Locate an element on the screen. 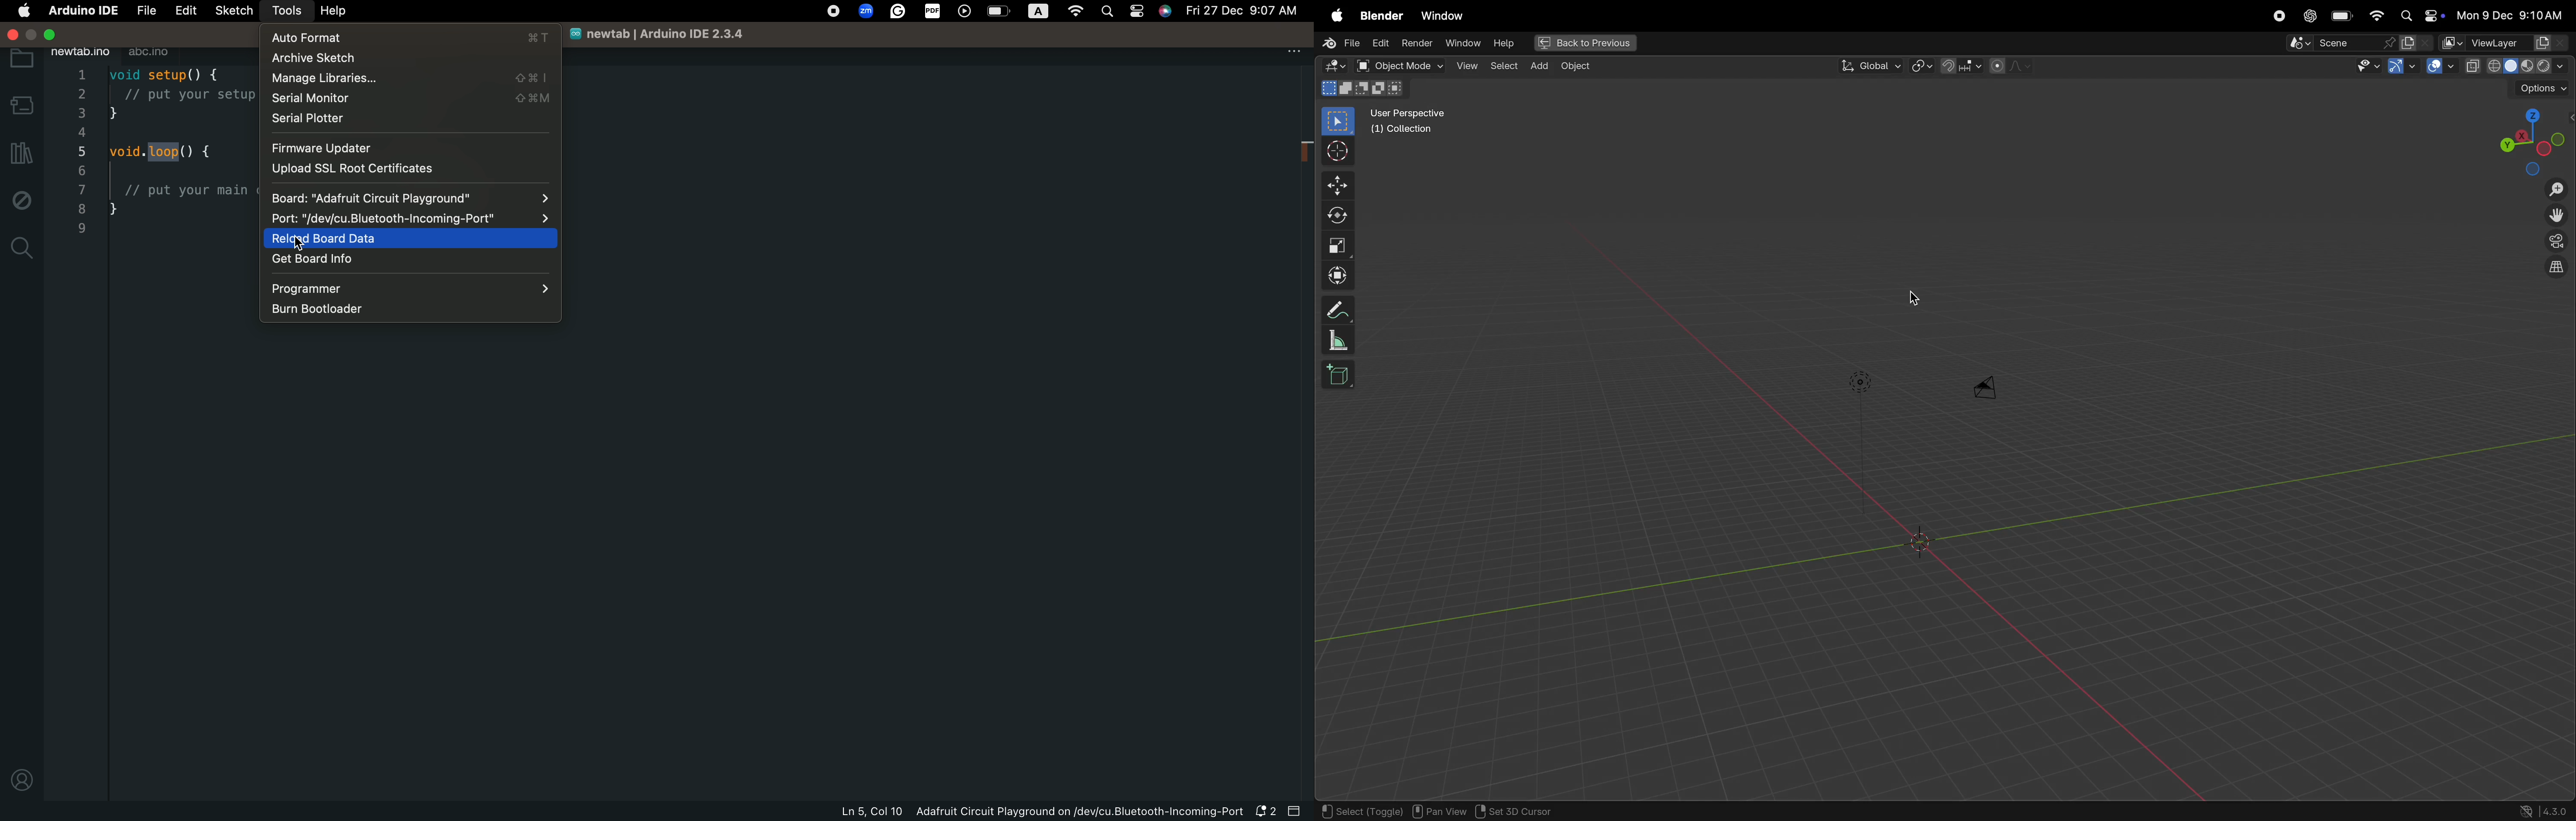 This screenshot has height=840, width=2576. transform is located at coordinates (1340, 276).